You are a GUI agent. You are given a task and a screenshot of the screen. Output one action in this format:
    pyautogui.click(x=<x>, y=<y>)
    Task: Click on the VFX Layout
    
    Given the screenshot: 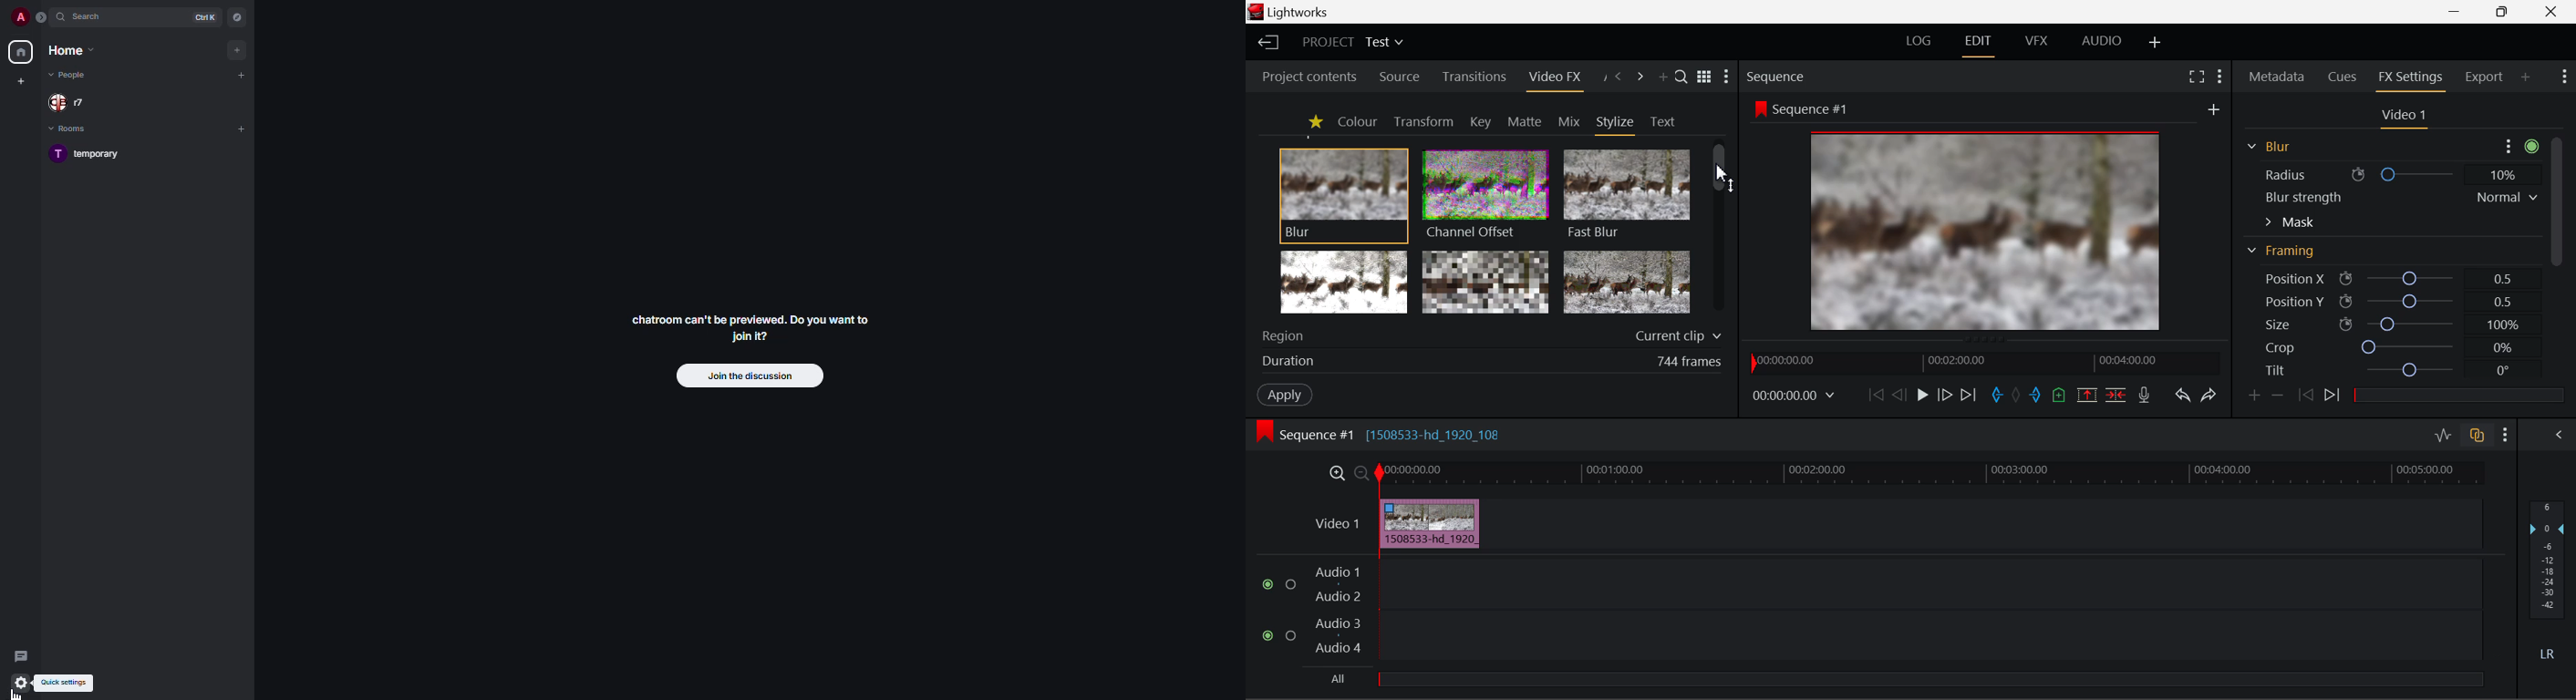 What is the action you would take?
    pyautogui.click(x=2037, y=43)
    